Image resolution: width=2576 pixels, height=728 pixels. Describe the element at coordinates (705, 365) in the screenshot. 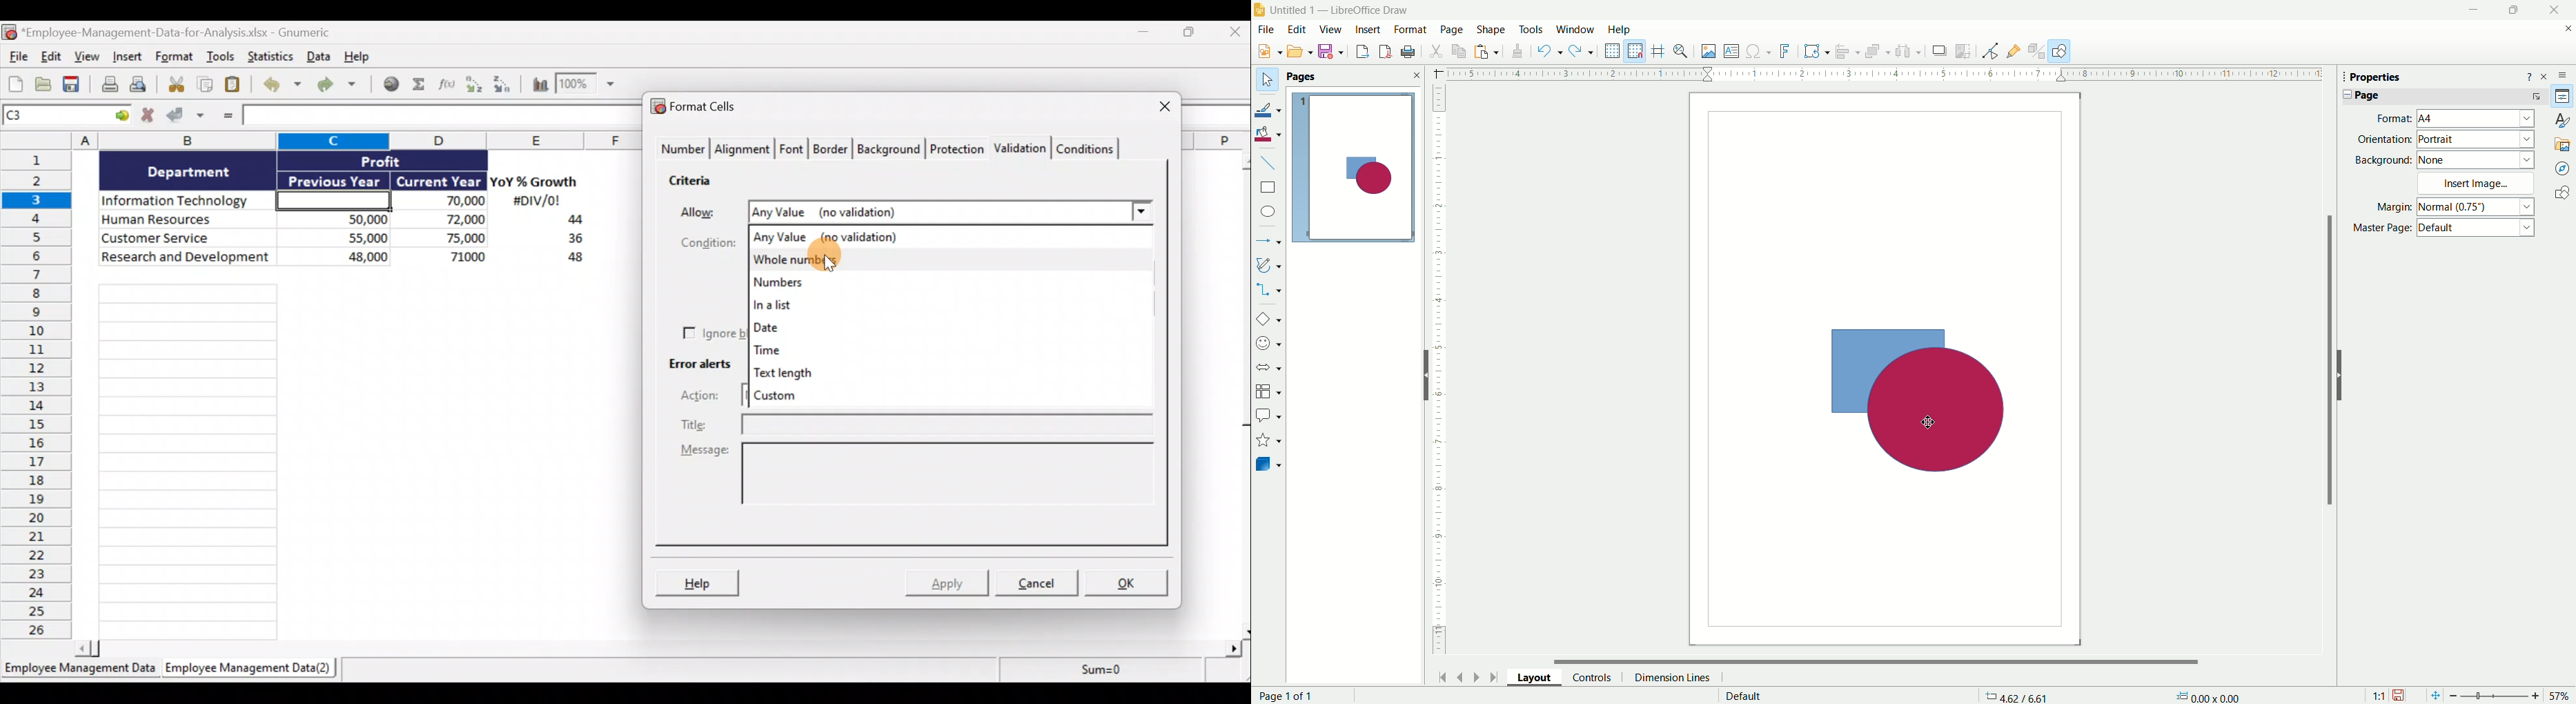

I see `Error alerts` at that location.